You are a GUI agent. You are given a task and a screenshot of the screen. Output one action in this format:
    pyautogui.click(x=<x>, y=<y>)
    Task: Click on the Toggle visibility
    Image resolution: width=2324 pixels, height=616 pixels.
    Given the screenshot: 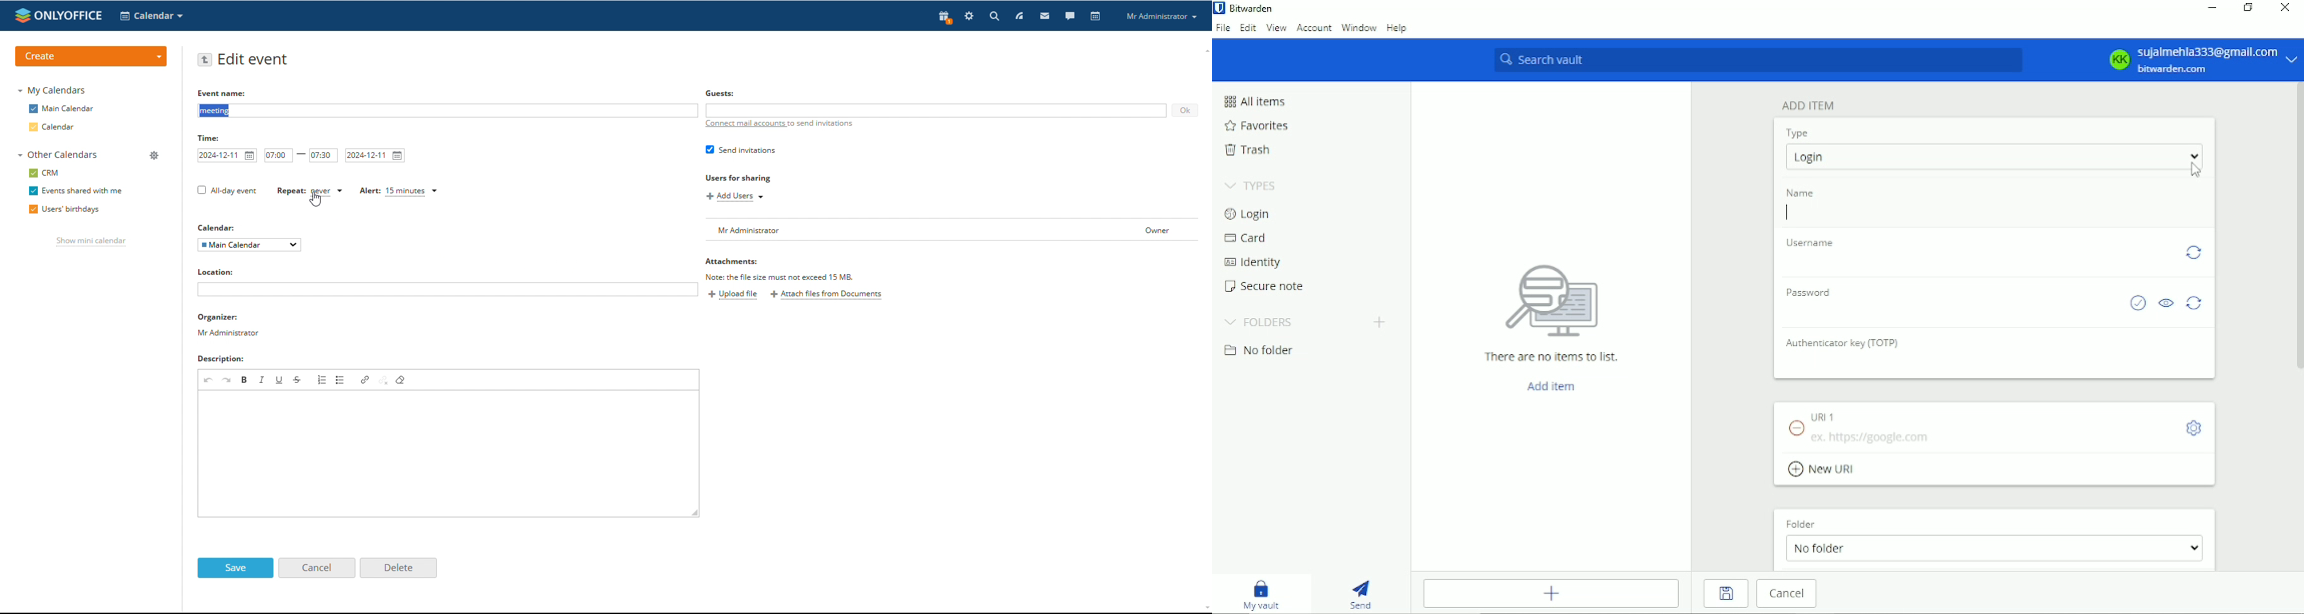 What is the action you would take?
    pyautogui.click(x=2166, y=303)
    